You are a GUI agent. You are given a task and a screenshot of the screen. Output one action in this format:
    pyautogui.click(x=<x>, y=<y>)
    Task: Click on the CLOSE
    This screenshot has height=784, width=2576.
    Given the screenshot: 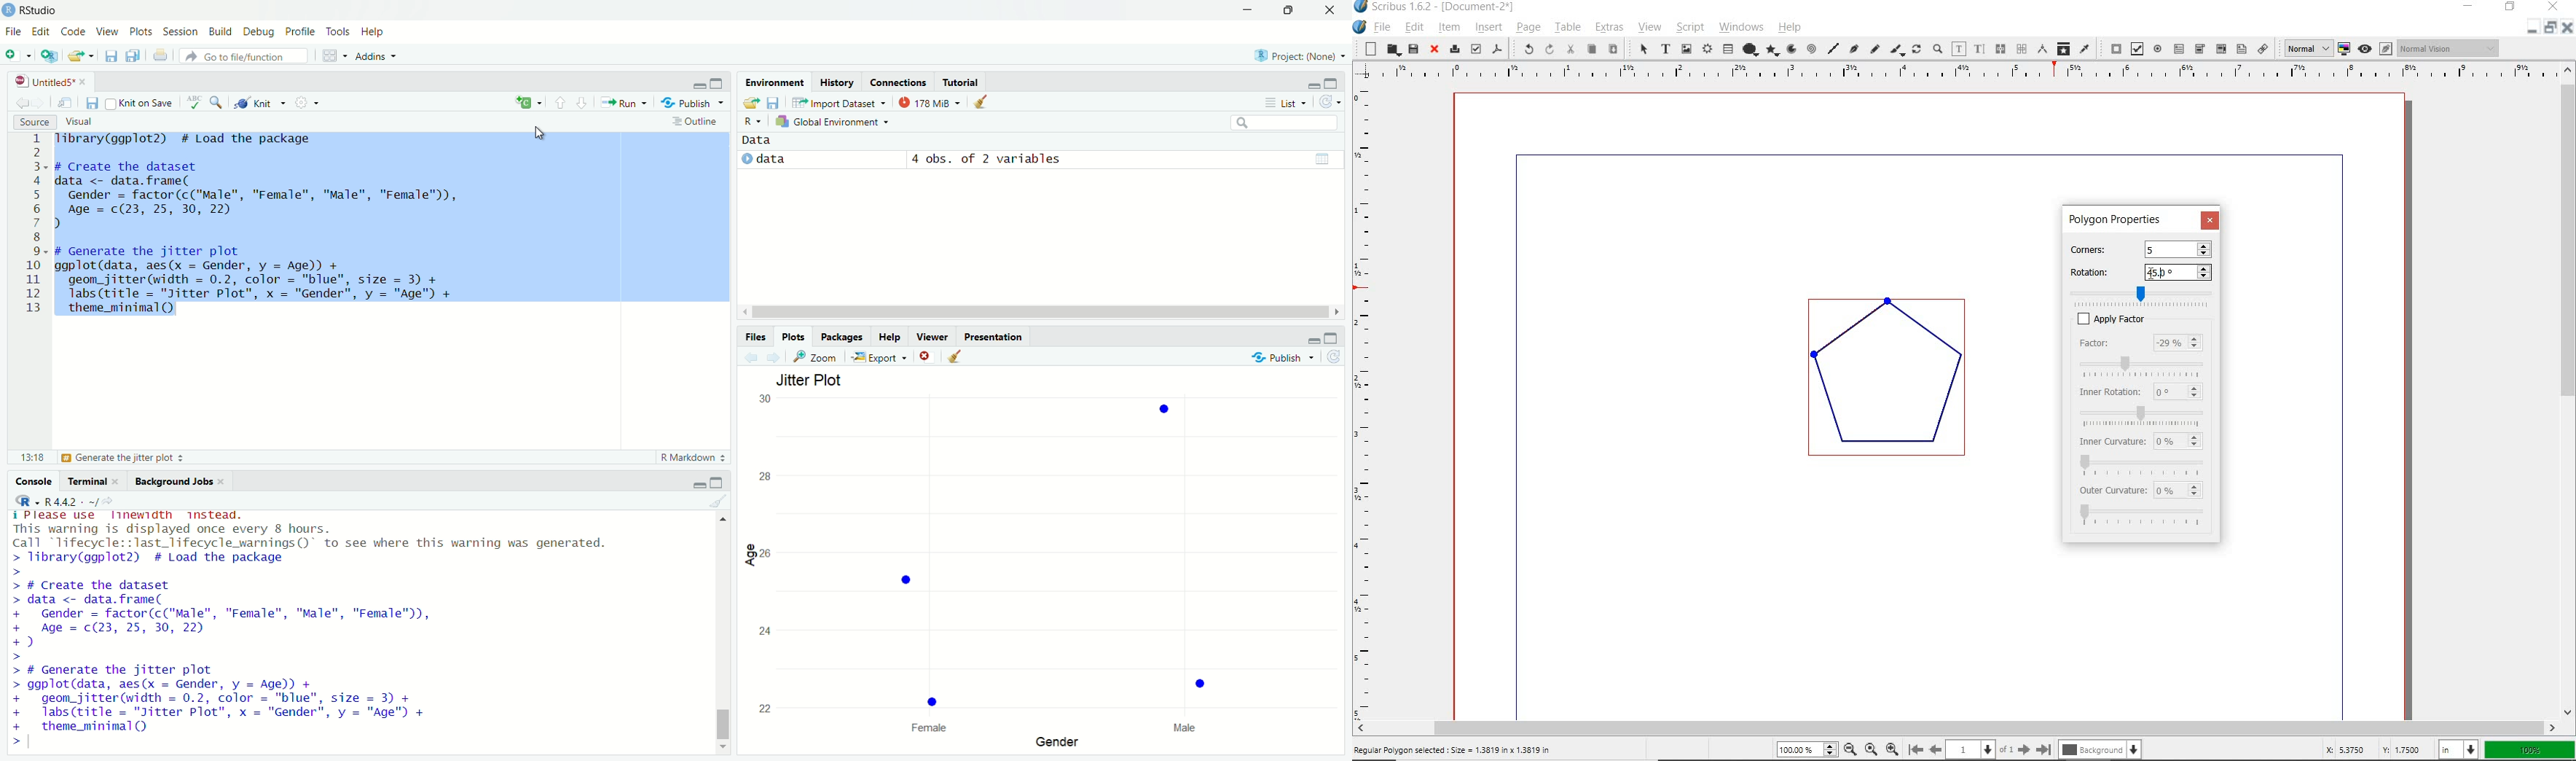 What is the action you would take?
    pyautogui.click(x=2210, y=219)
    